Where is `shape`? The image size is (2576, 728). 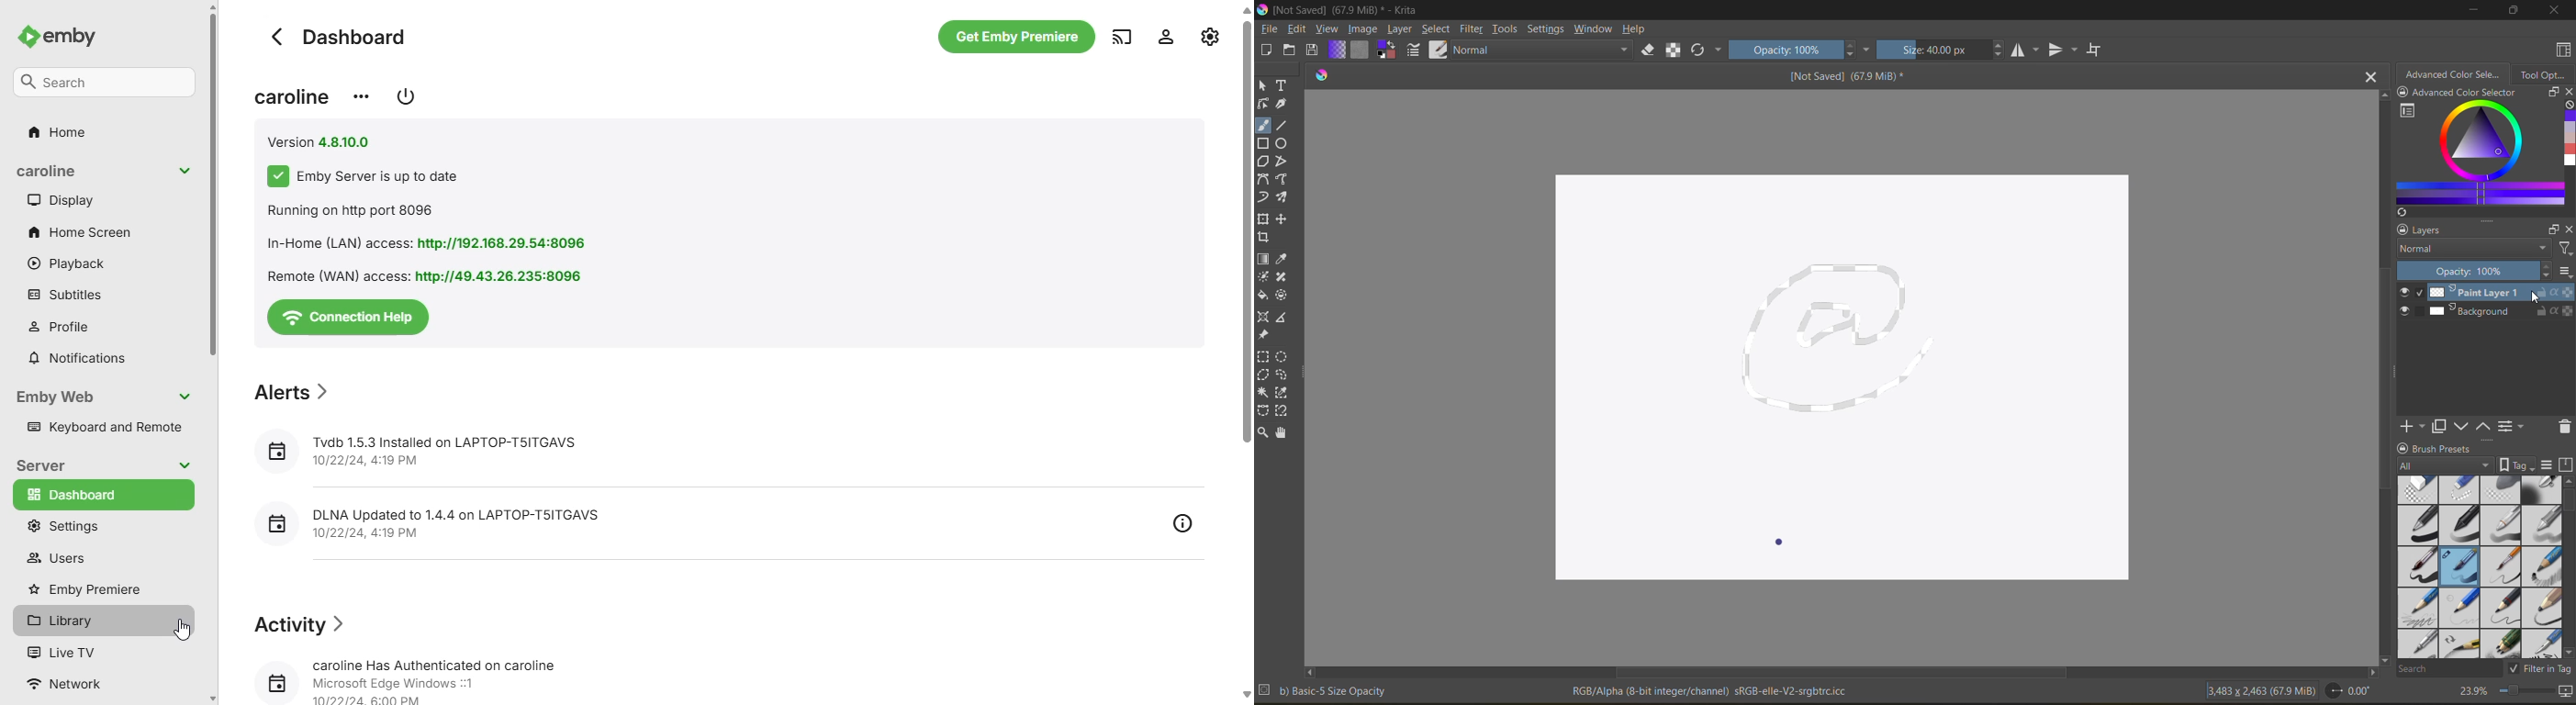 shape is located at coordinates (1263, 104).